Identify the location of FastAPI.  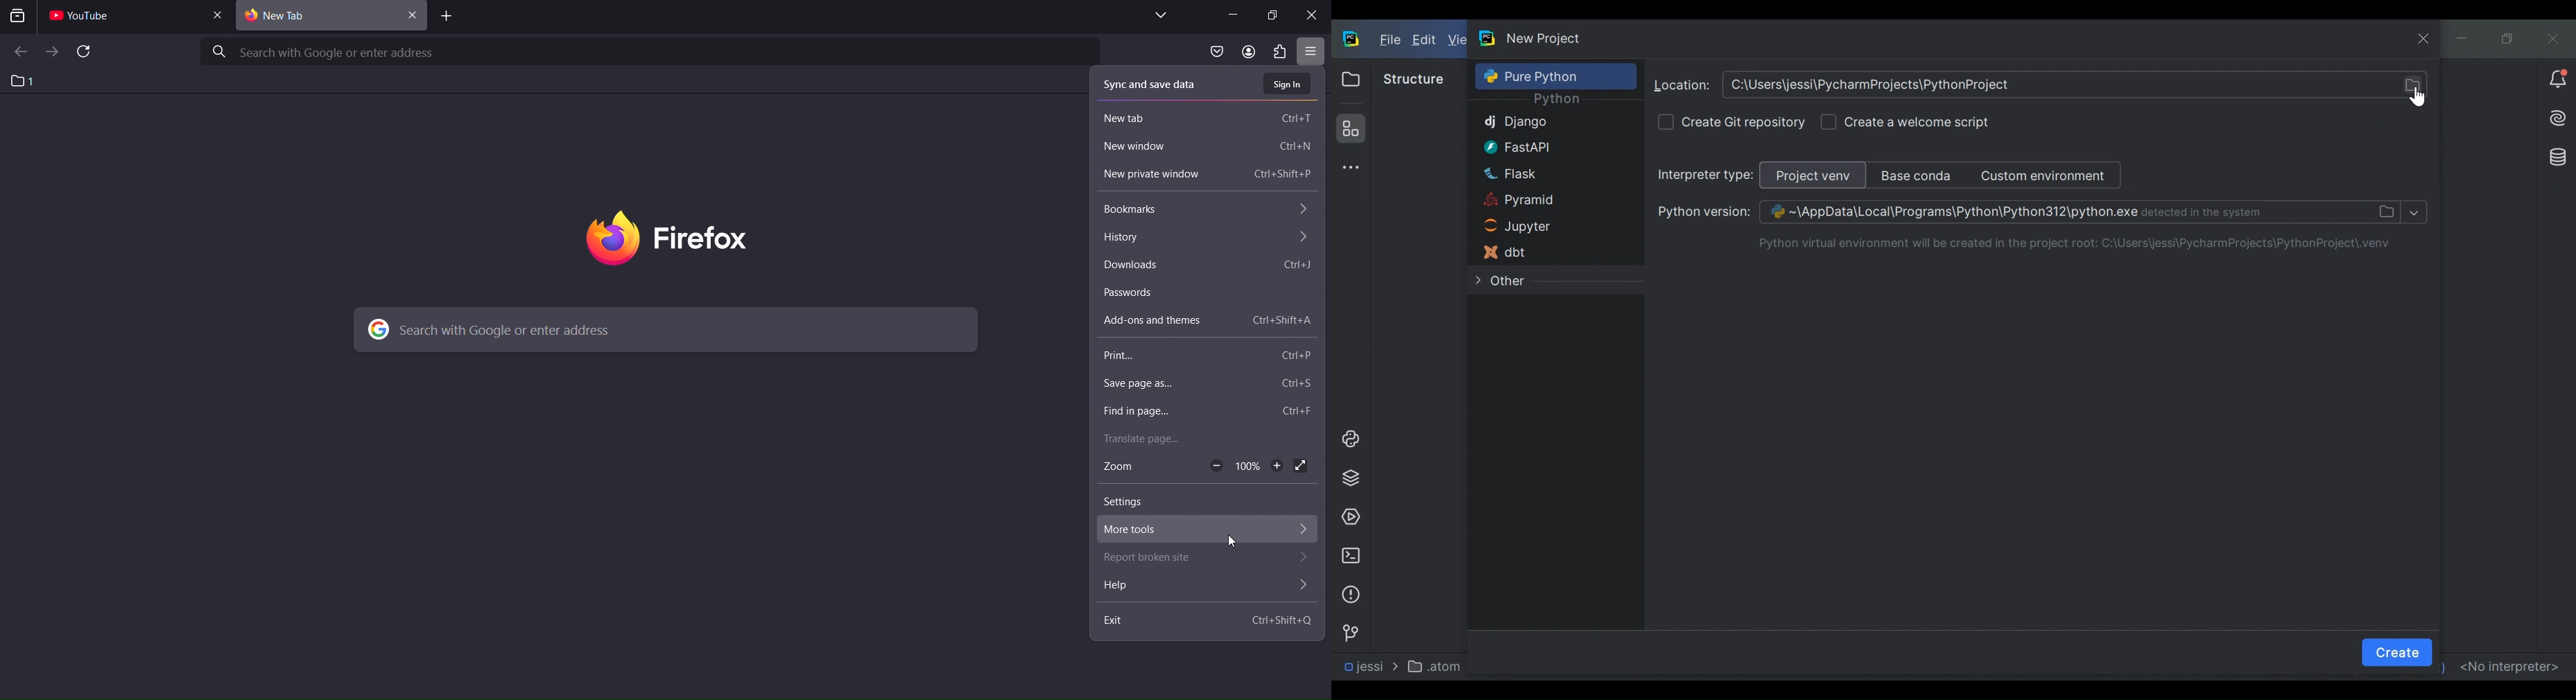
(1542, 146).